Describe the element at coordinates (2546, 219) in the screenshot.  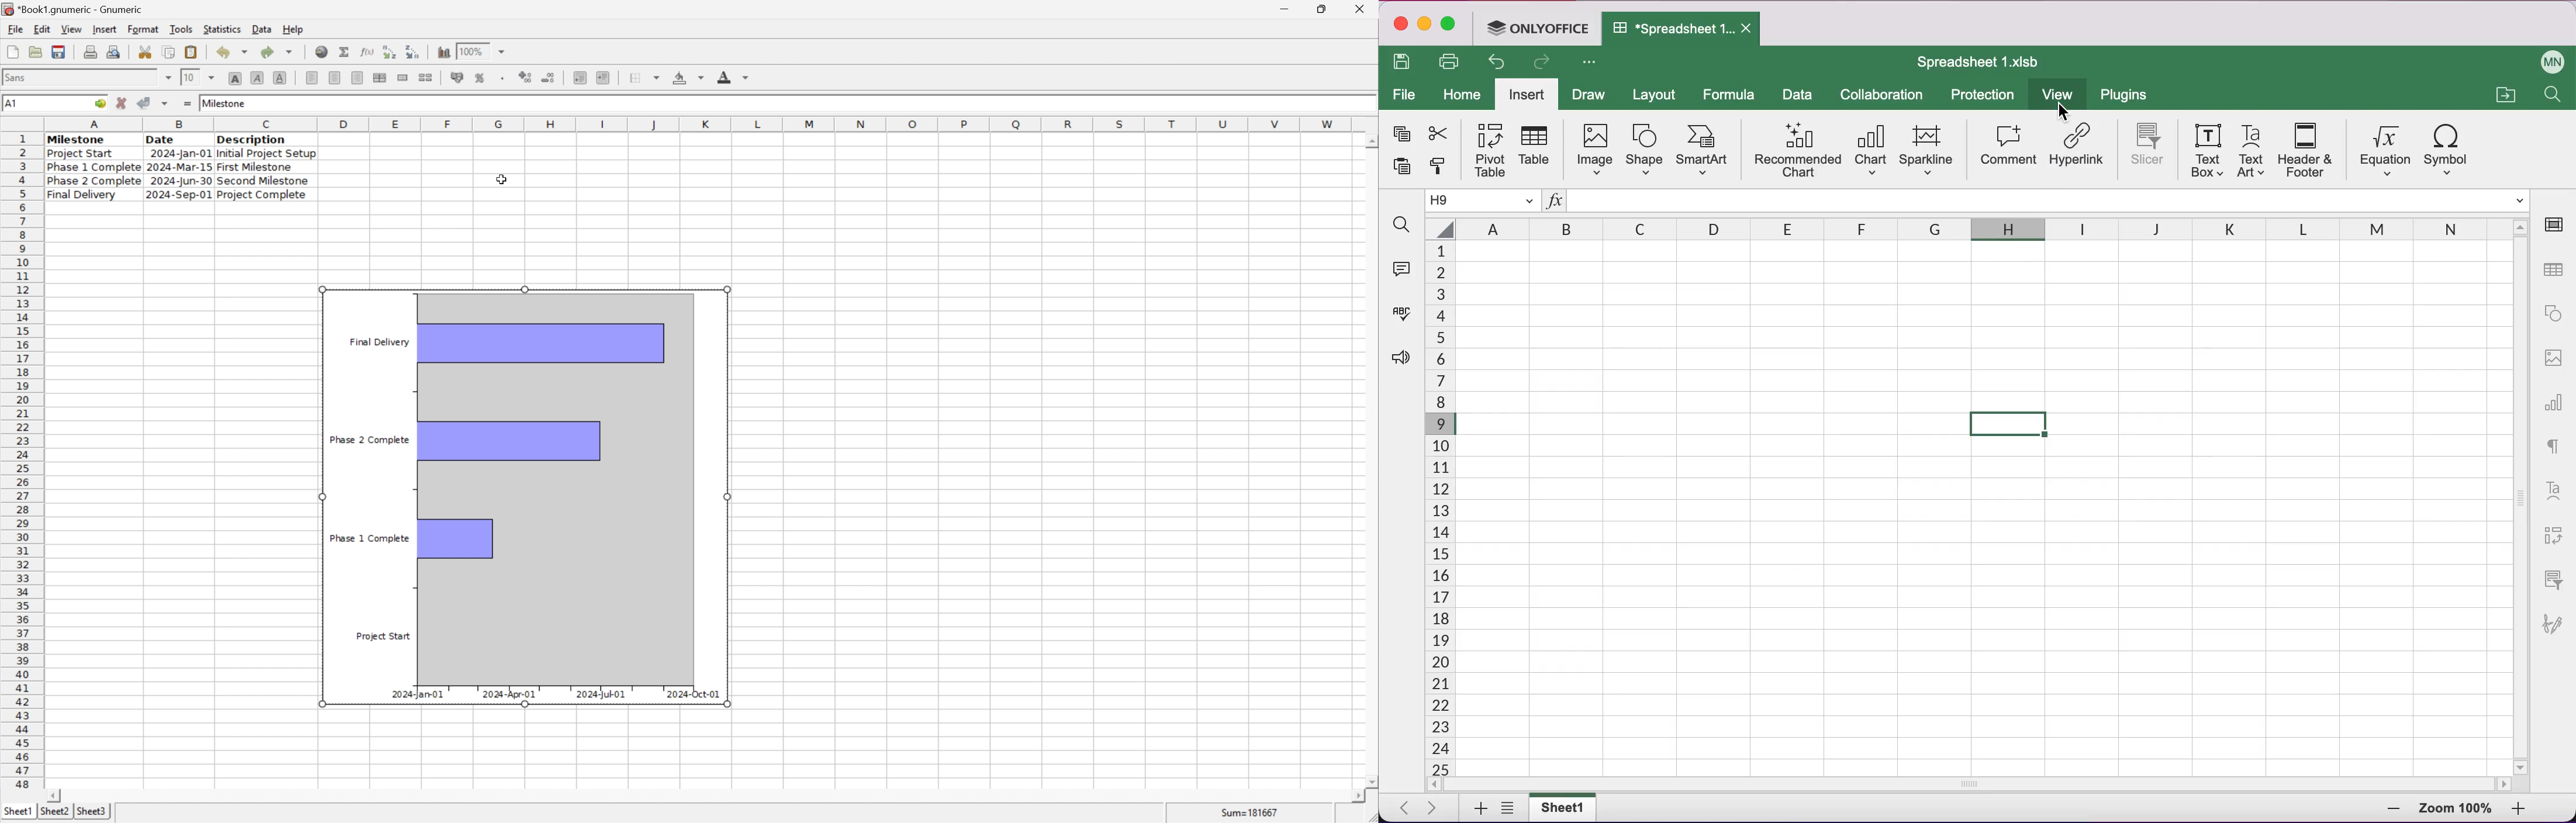
I see `` at that location.